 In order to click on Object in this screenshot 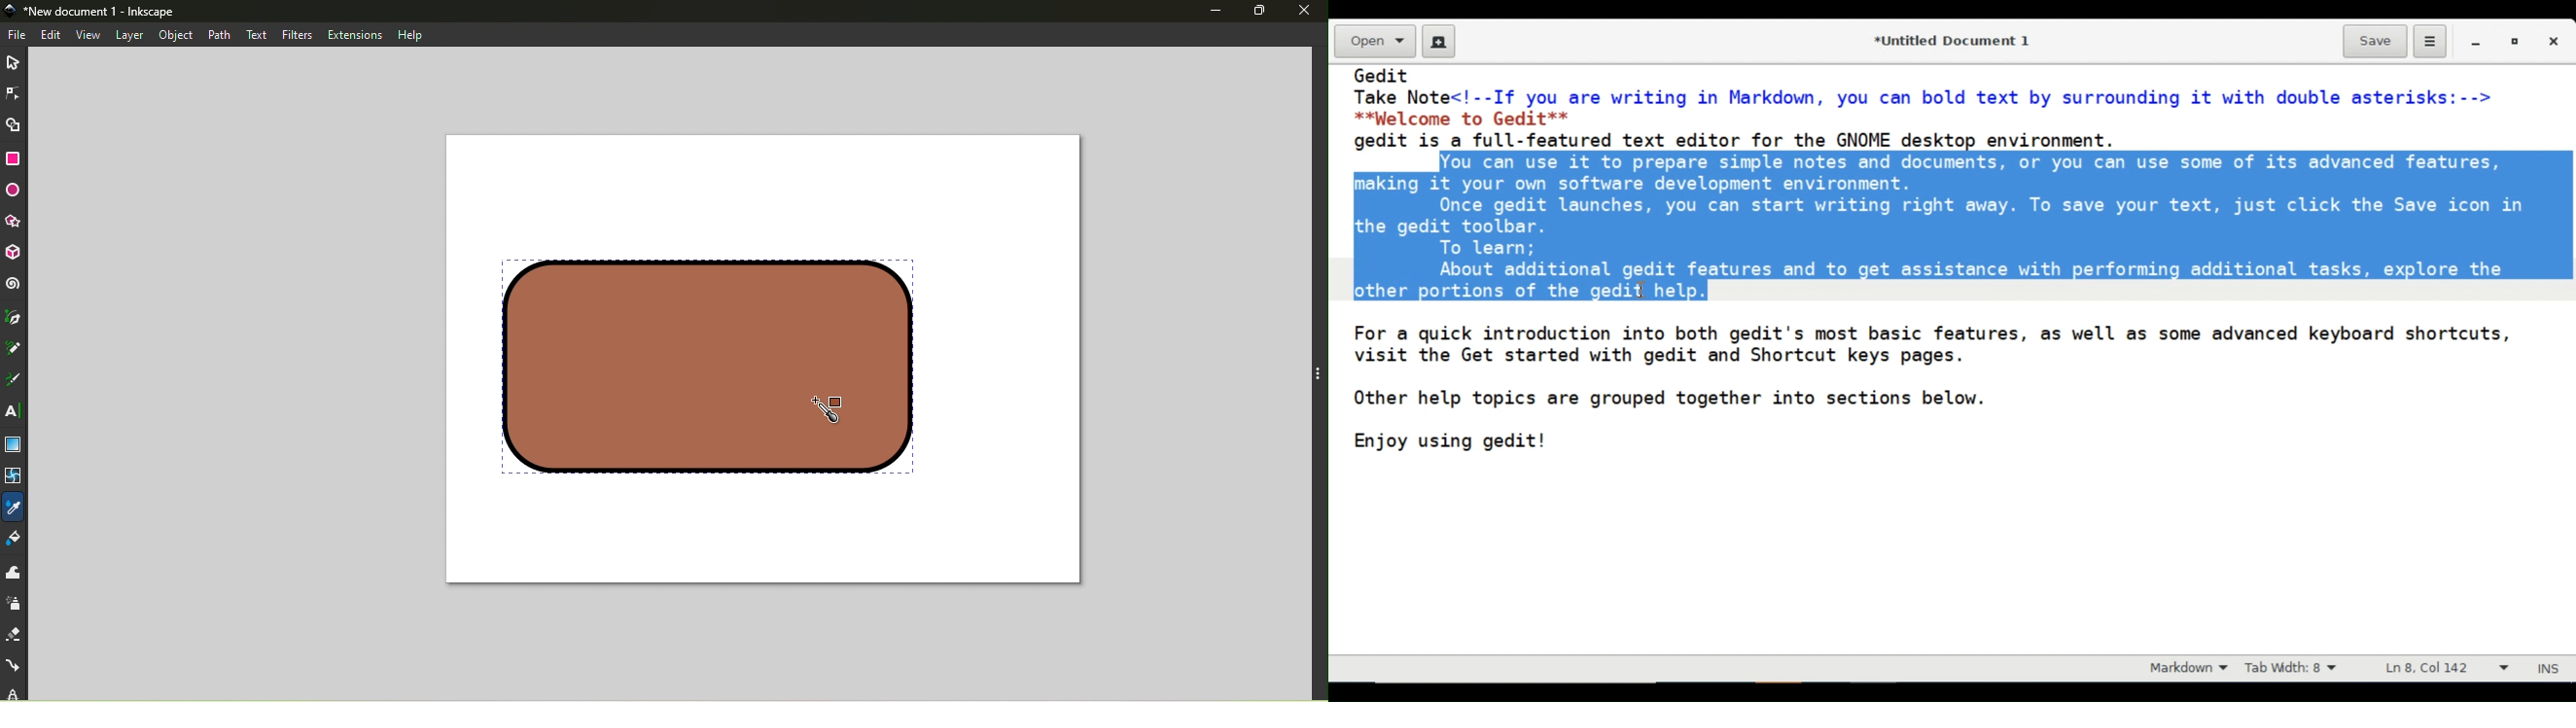, I will do `click(179, 34)`.